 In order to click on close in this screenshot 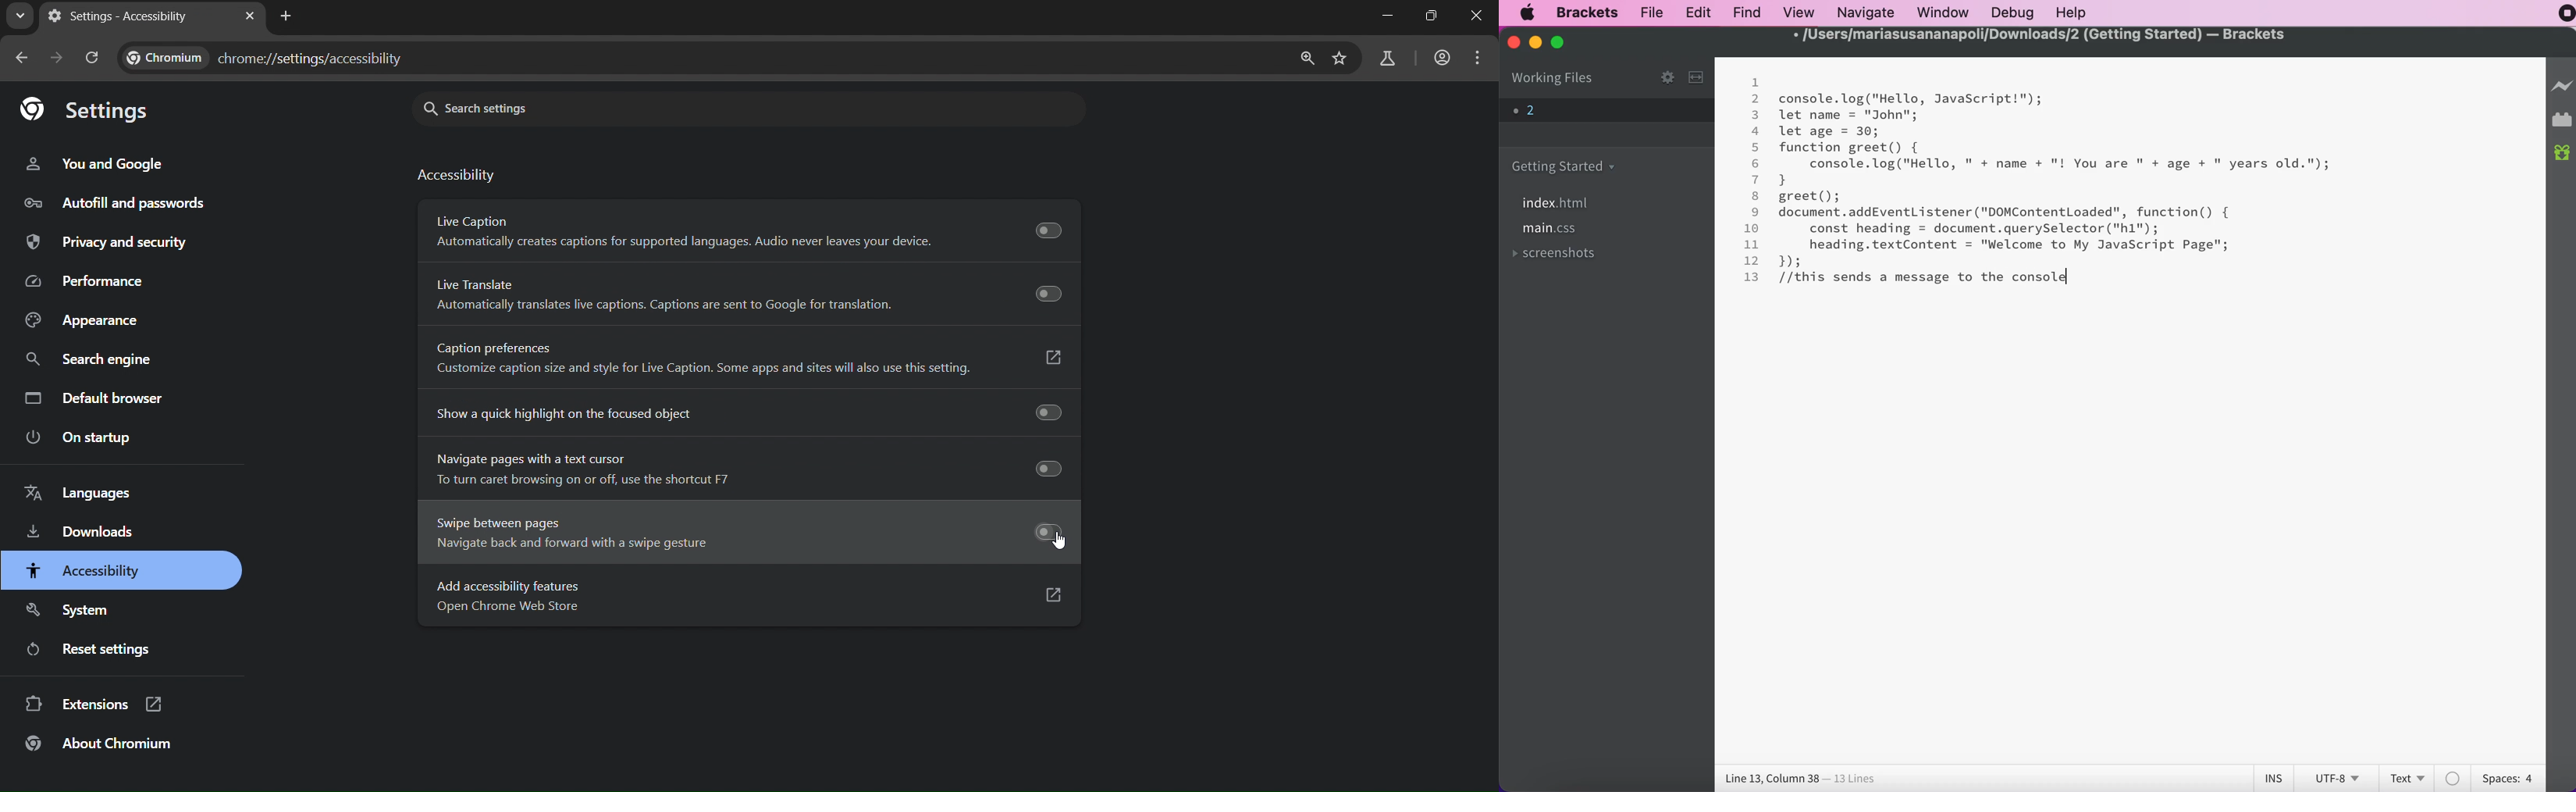, I will do `click(1510, 44)`.